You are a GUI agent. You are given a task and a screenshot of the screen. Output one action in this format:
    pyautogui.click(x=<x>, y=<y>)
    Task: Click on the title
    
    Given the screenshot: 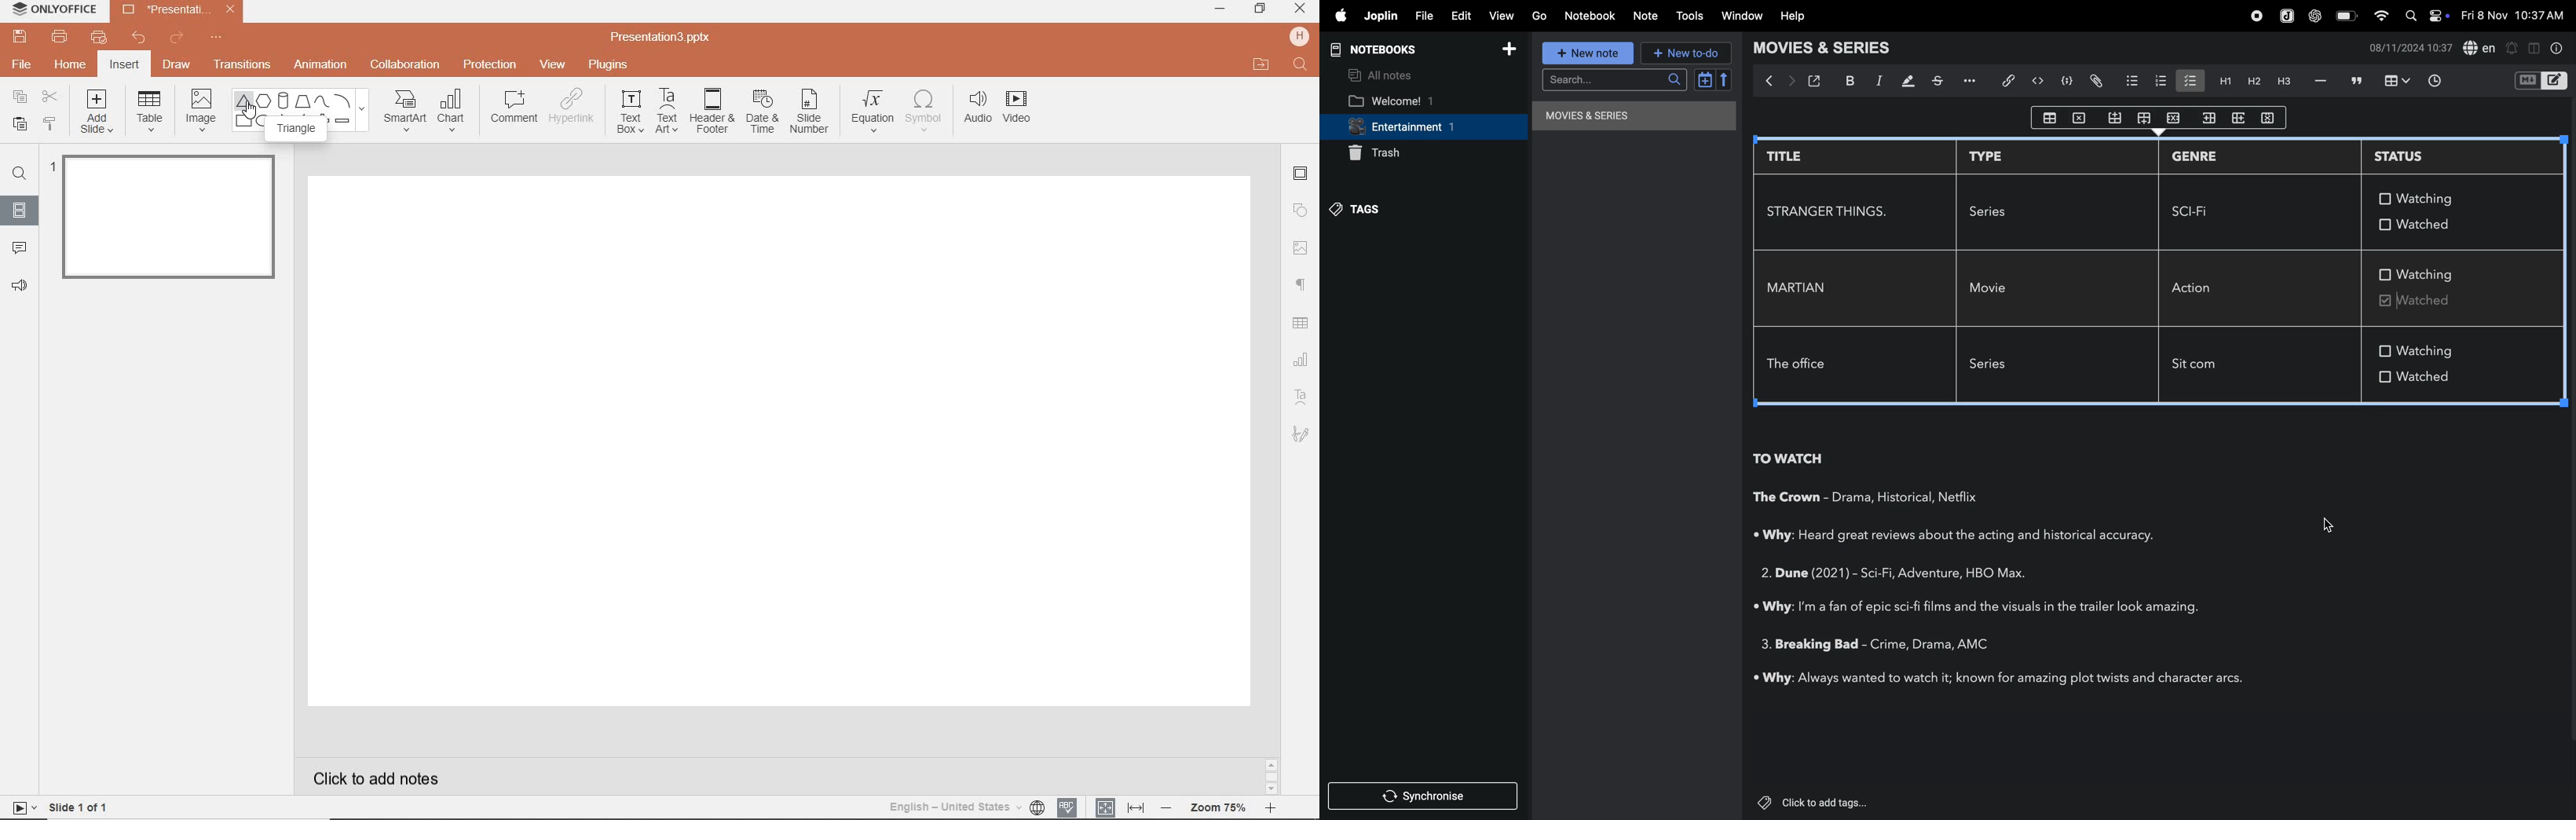 What is the action you would take?
    pyautogui.click(x=1798, y=157)
    